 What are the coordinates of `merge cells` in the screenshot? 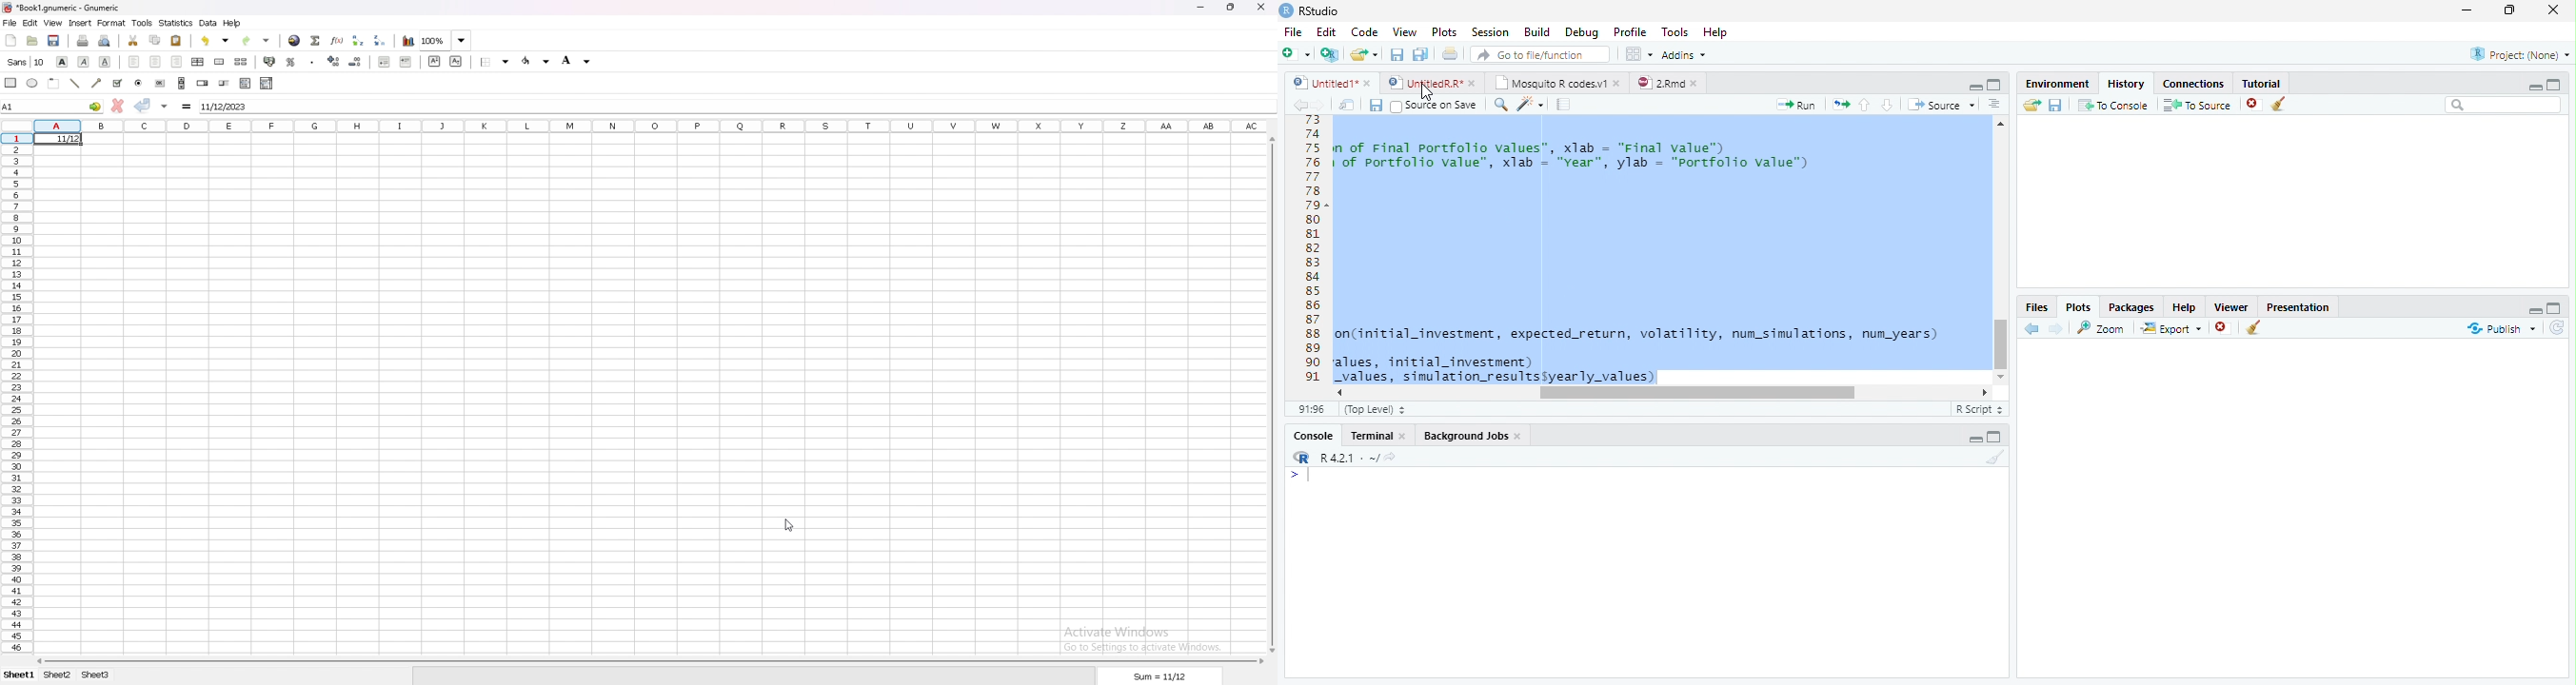 It's located at (219, 63).